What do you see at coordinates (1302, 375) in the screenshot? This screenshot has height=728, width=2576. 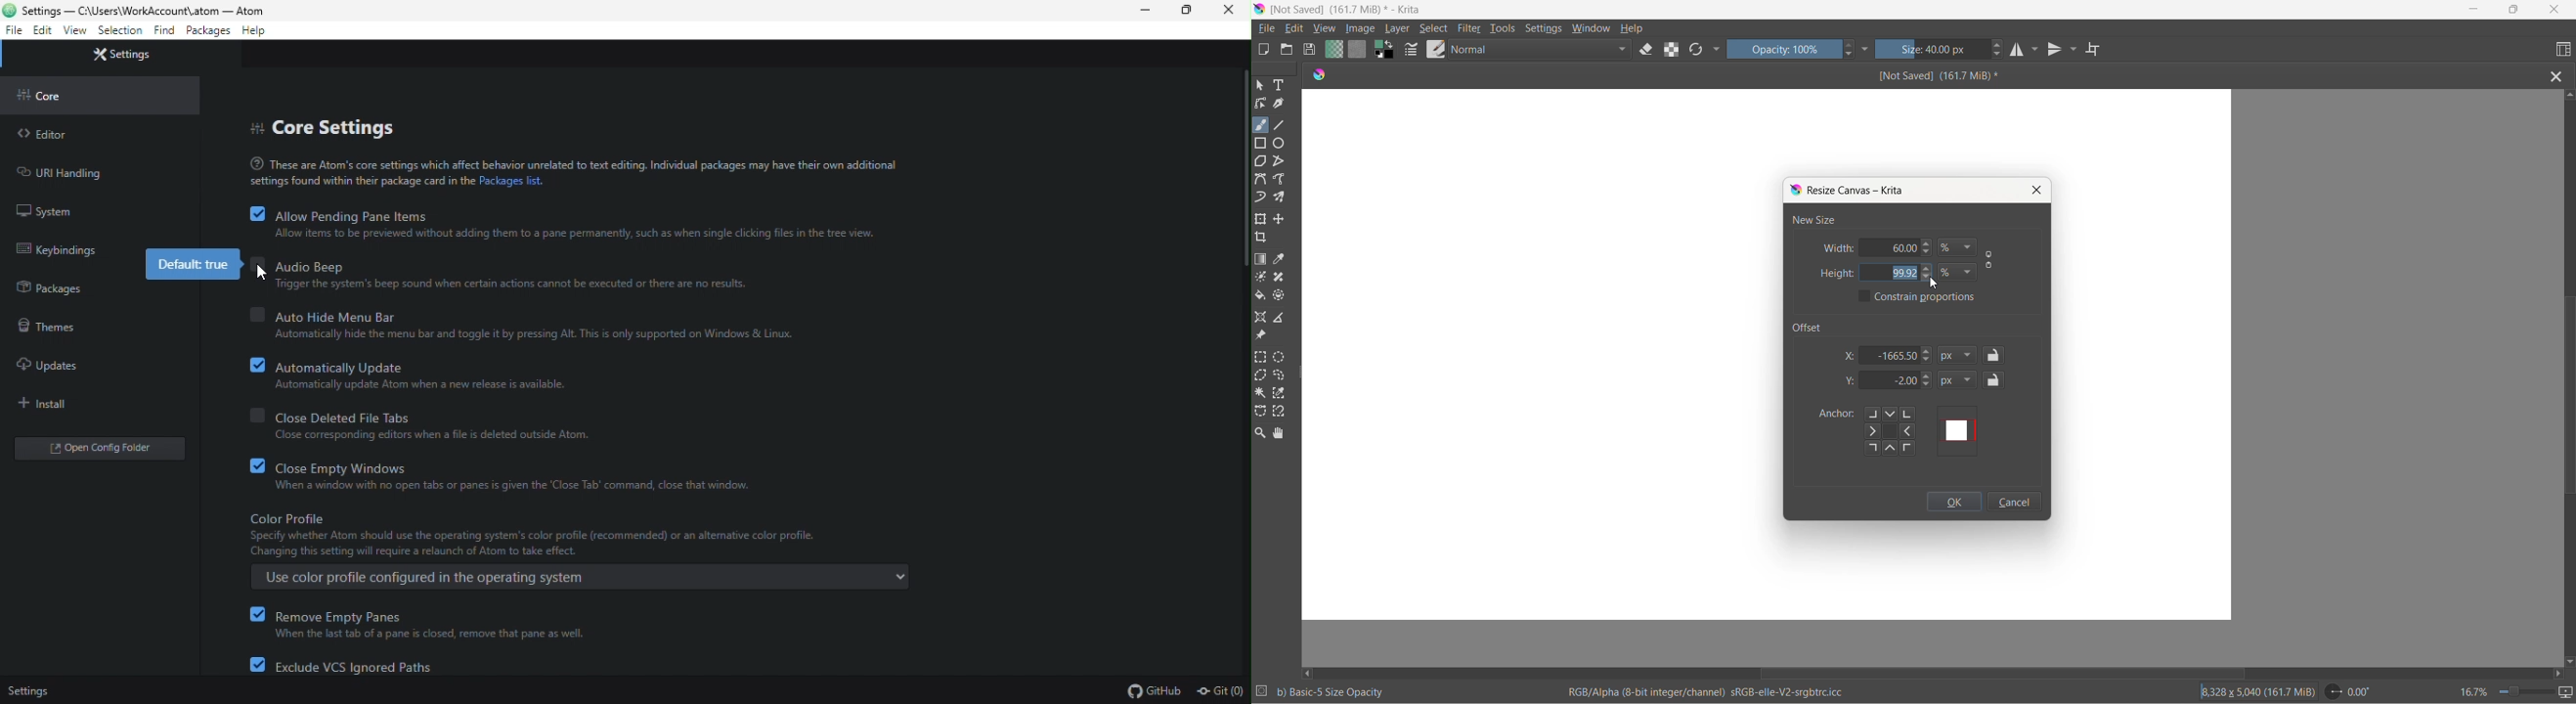 I see `resize` at bounding box center [1302, 375].